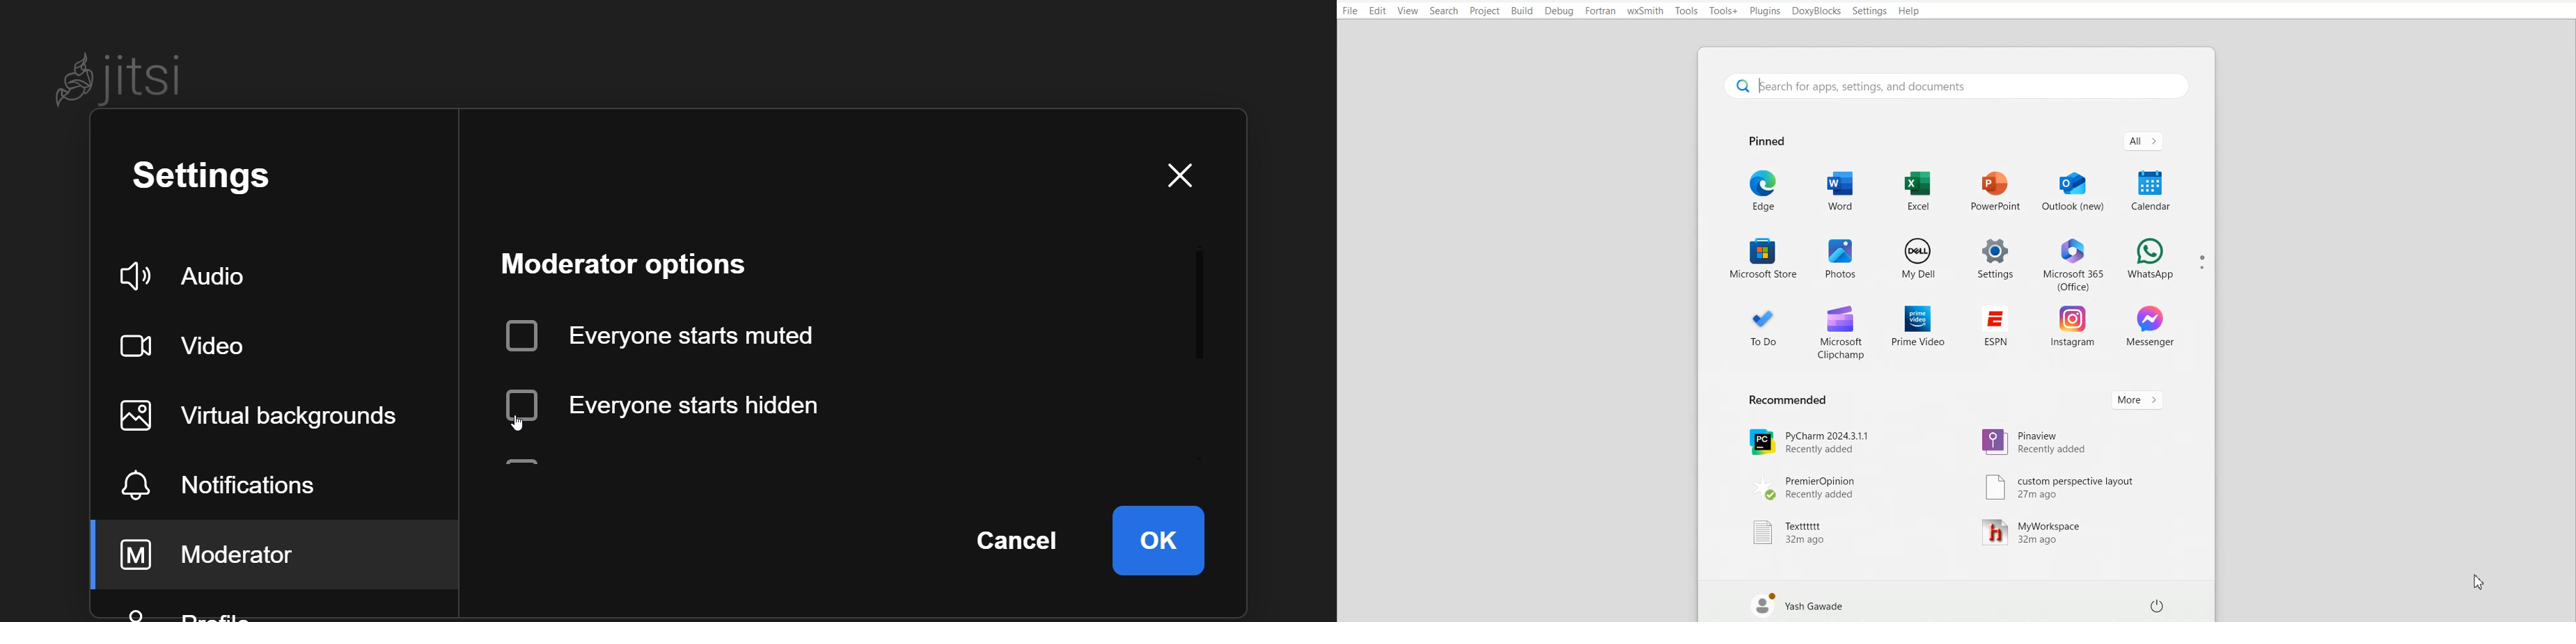 Image resolution: width=2576 pixels, height=644 pixels. Describe the element at coordinates (1996, 257) in the screenshot. I see `Setting` at that location.